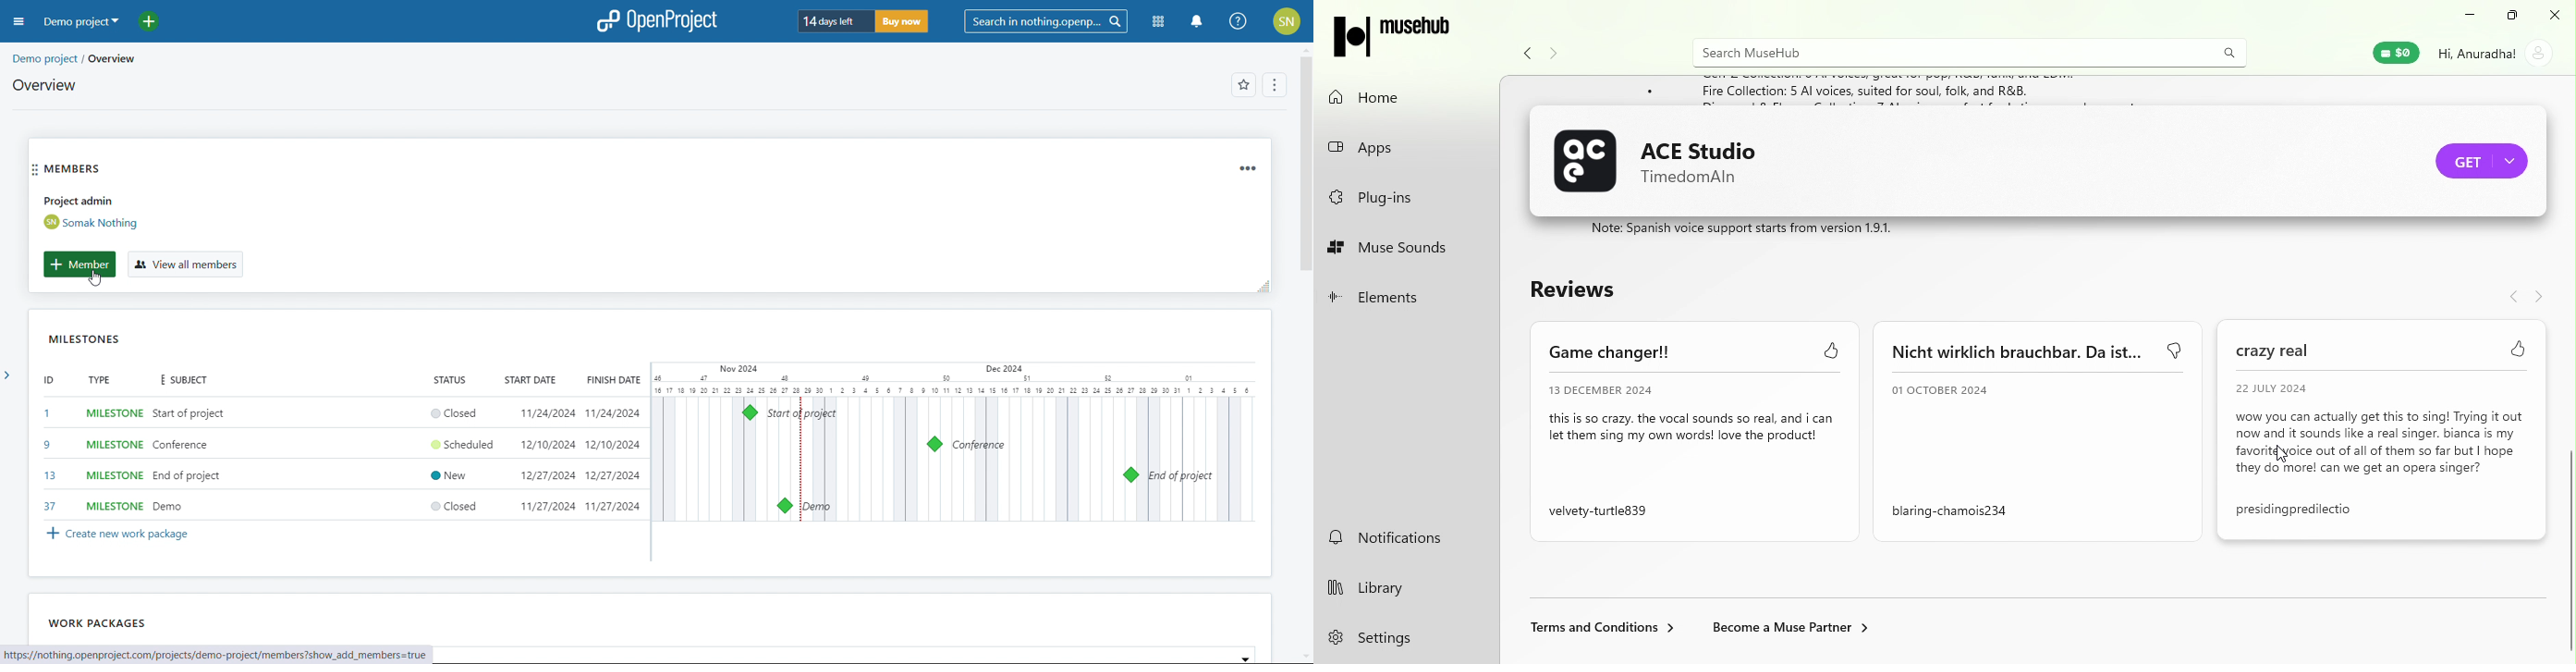 The width and height of the screenshot is (2576, 672). I want to click on STATUS, so click(452, 379).